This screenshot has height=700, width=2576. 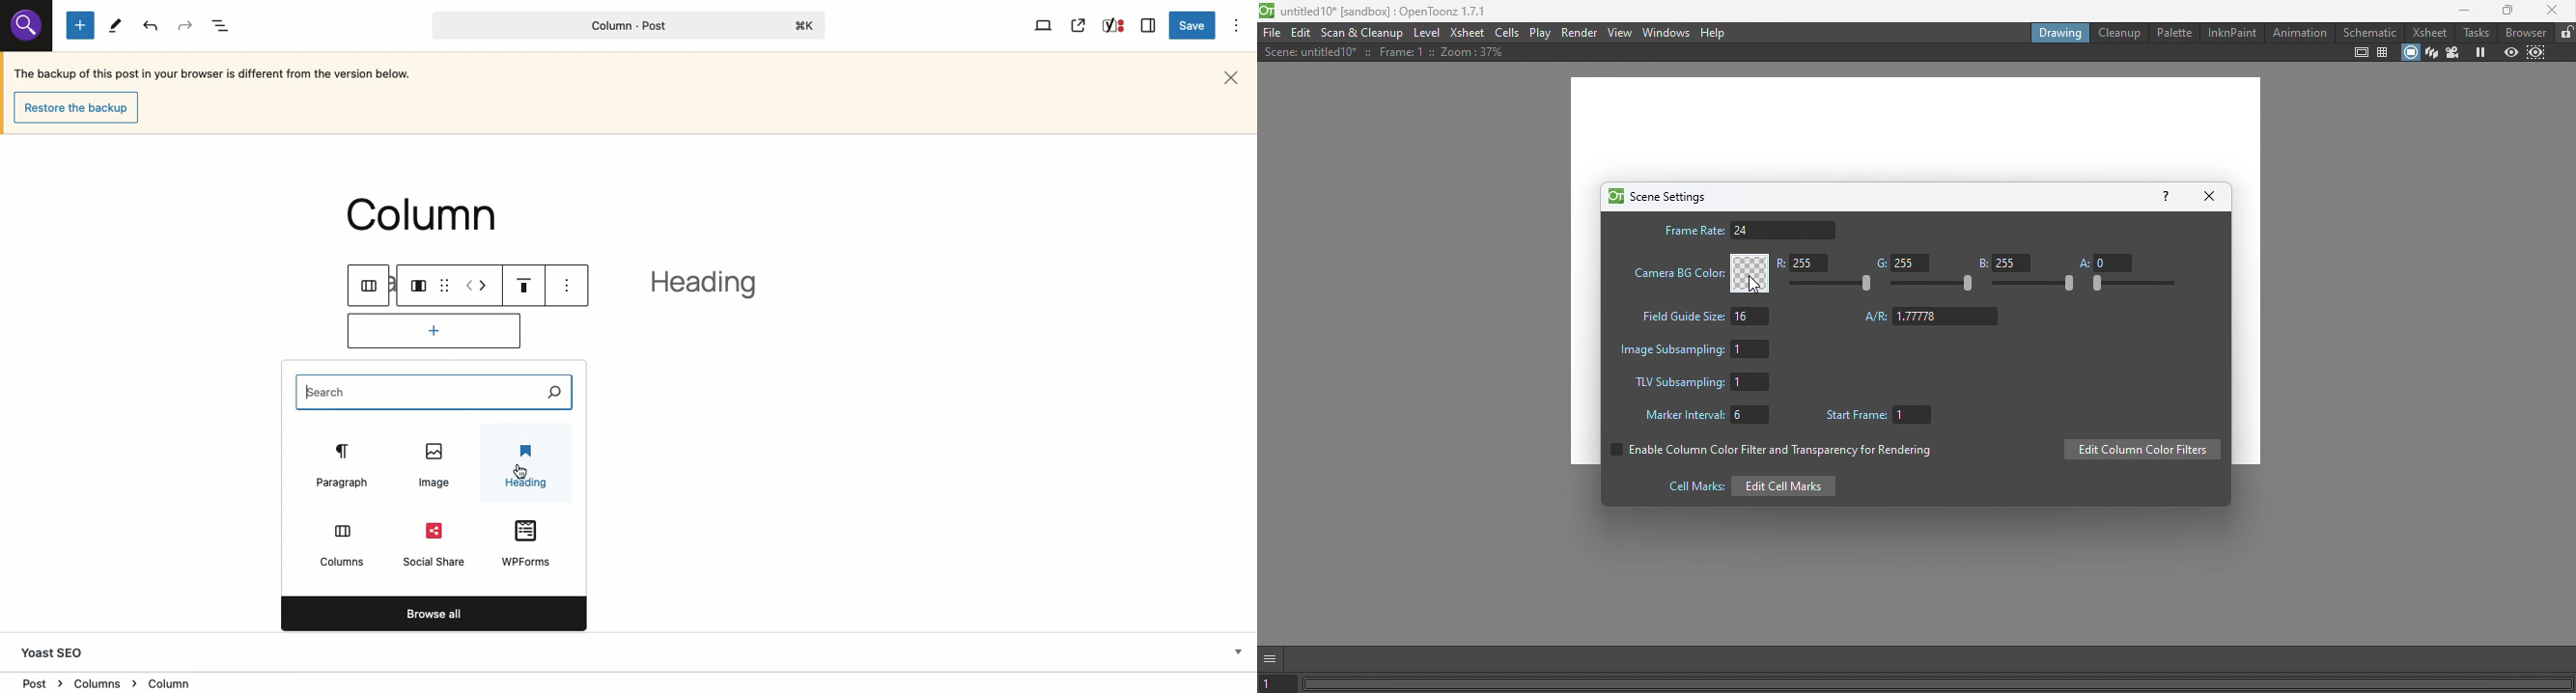 What do you see at coordinates (1366, 33) in the screenshot?
I see `Scan & Cleanup` at bounding box center [1366, 33].